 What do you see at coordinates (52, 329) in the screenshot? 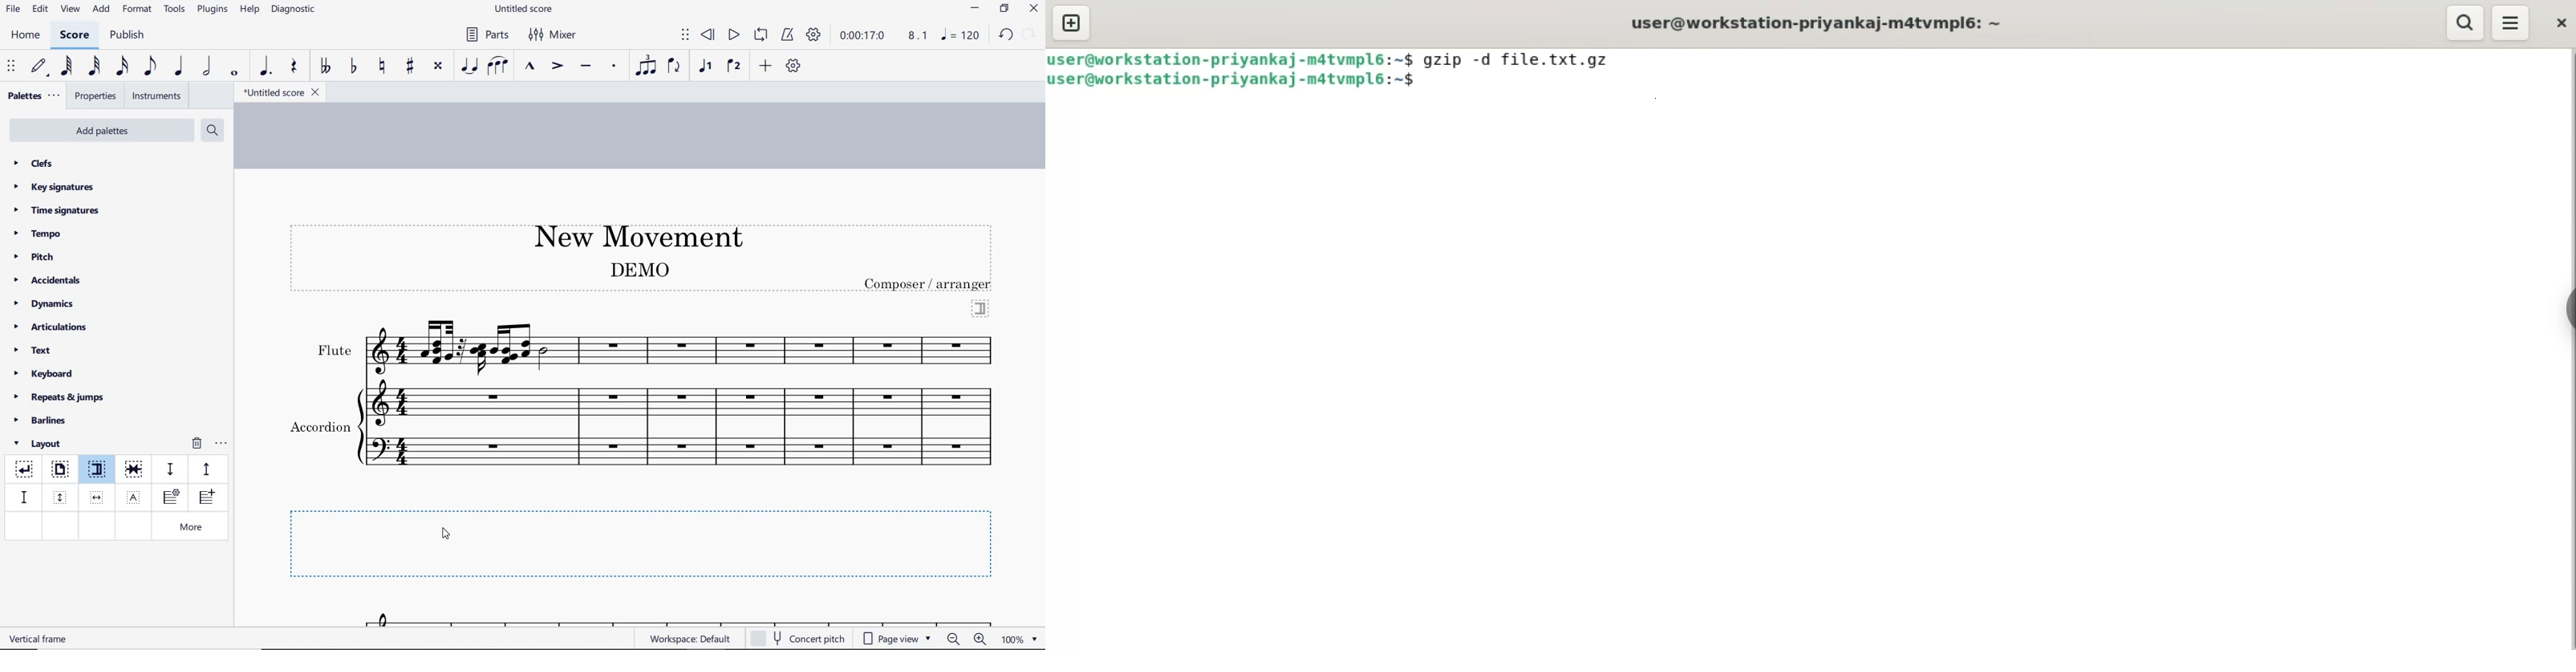
I see `articulations` at bounding box center [52, 329].